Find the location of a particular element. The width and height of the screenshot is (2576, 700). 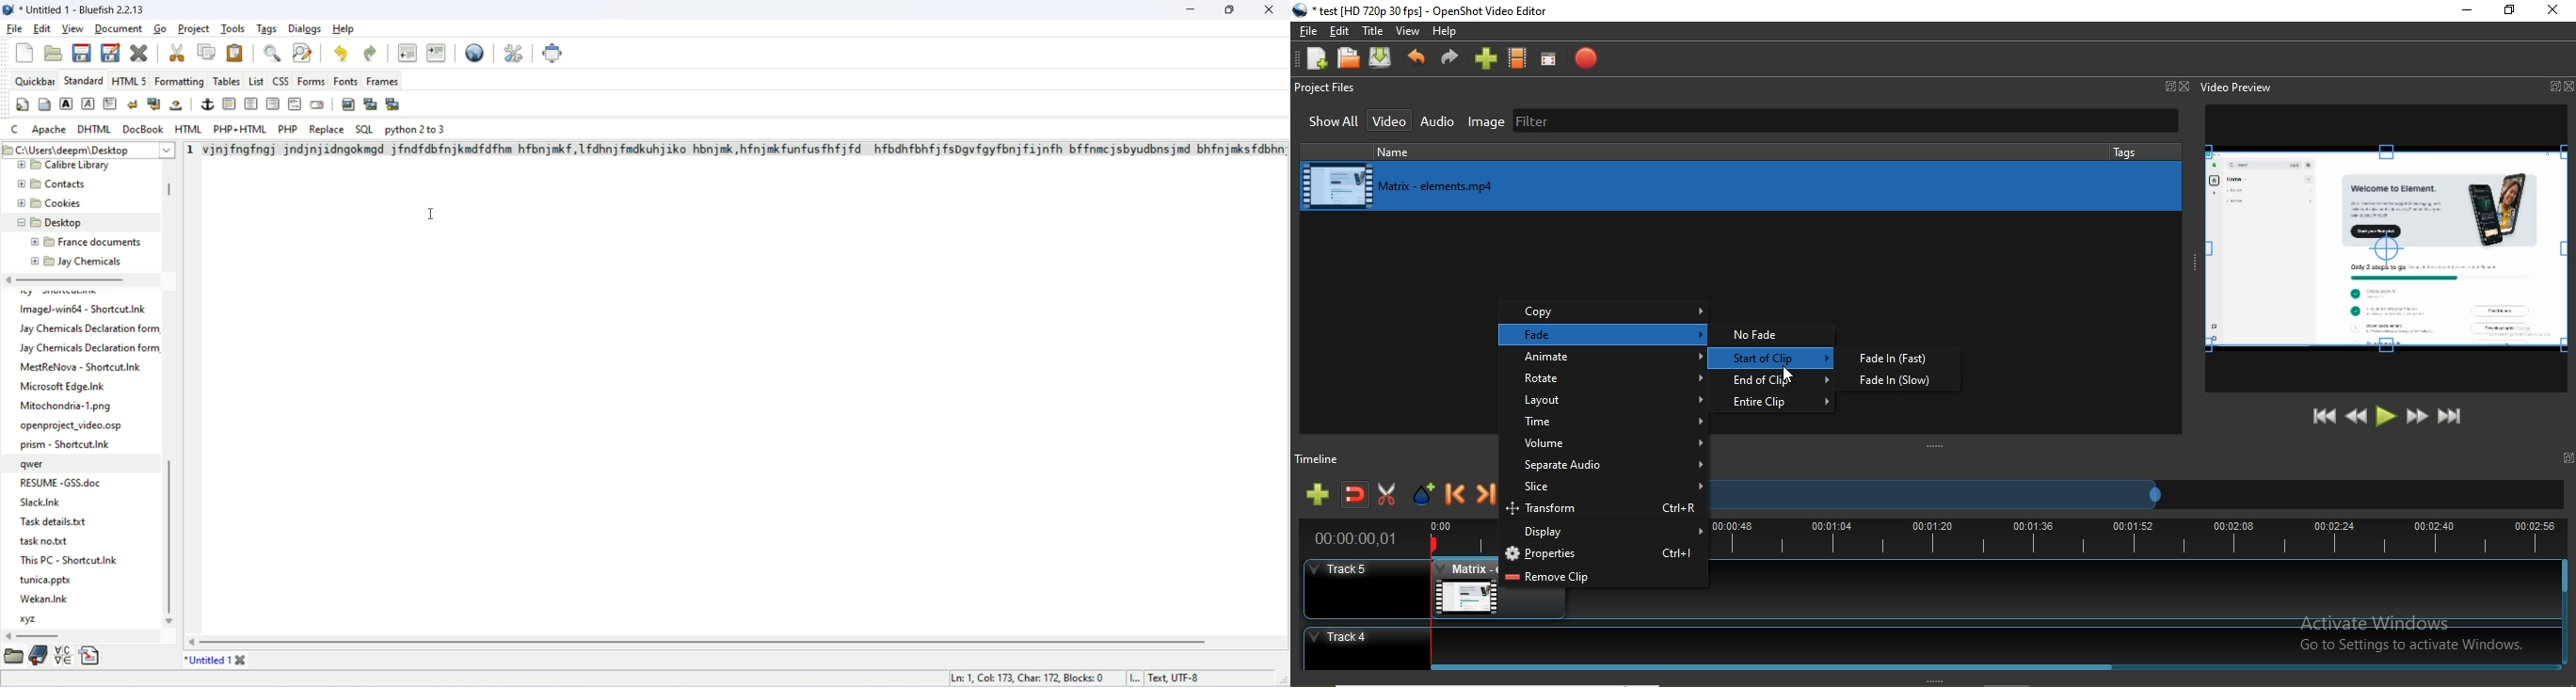

edit preferences is located at coordinates (517, 53).